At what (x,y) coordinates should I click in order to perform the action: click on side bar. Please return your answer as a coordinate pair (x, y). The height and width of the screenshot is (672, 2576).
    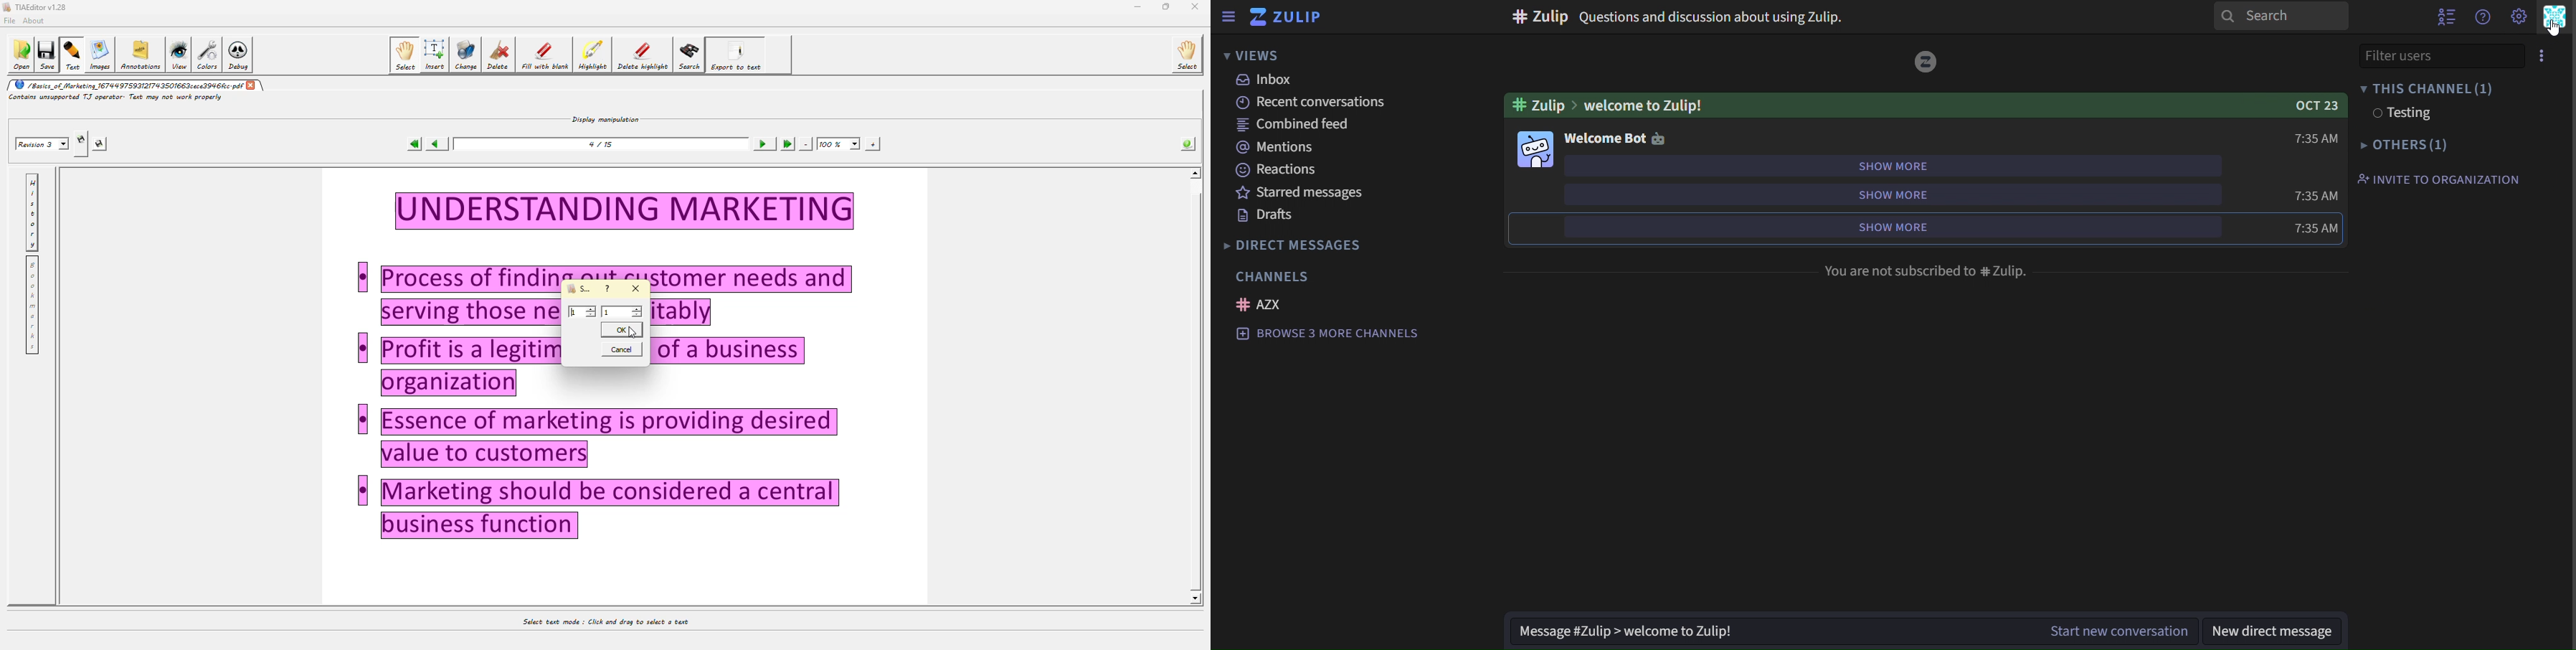
    Looking at the image, I should click on (1227, 17).